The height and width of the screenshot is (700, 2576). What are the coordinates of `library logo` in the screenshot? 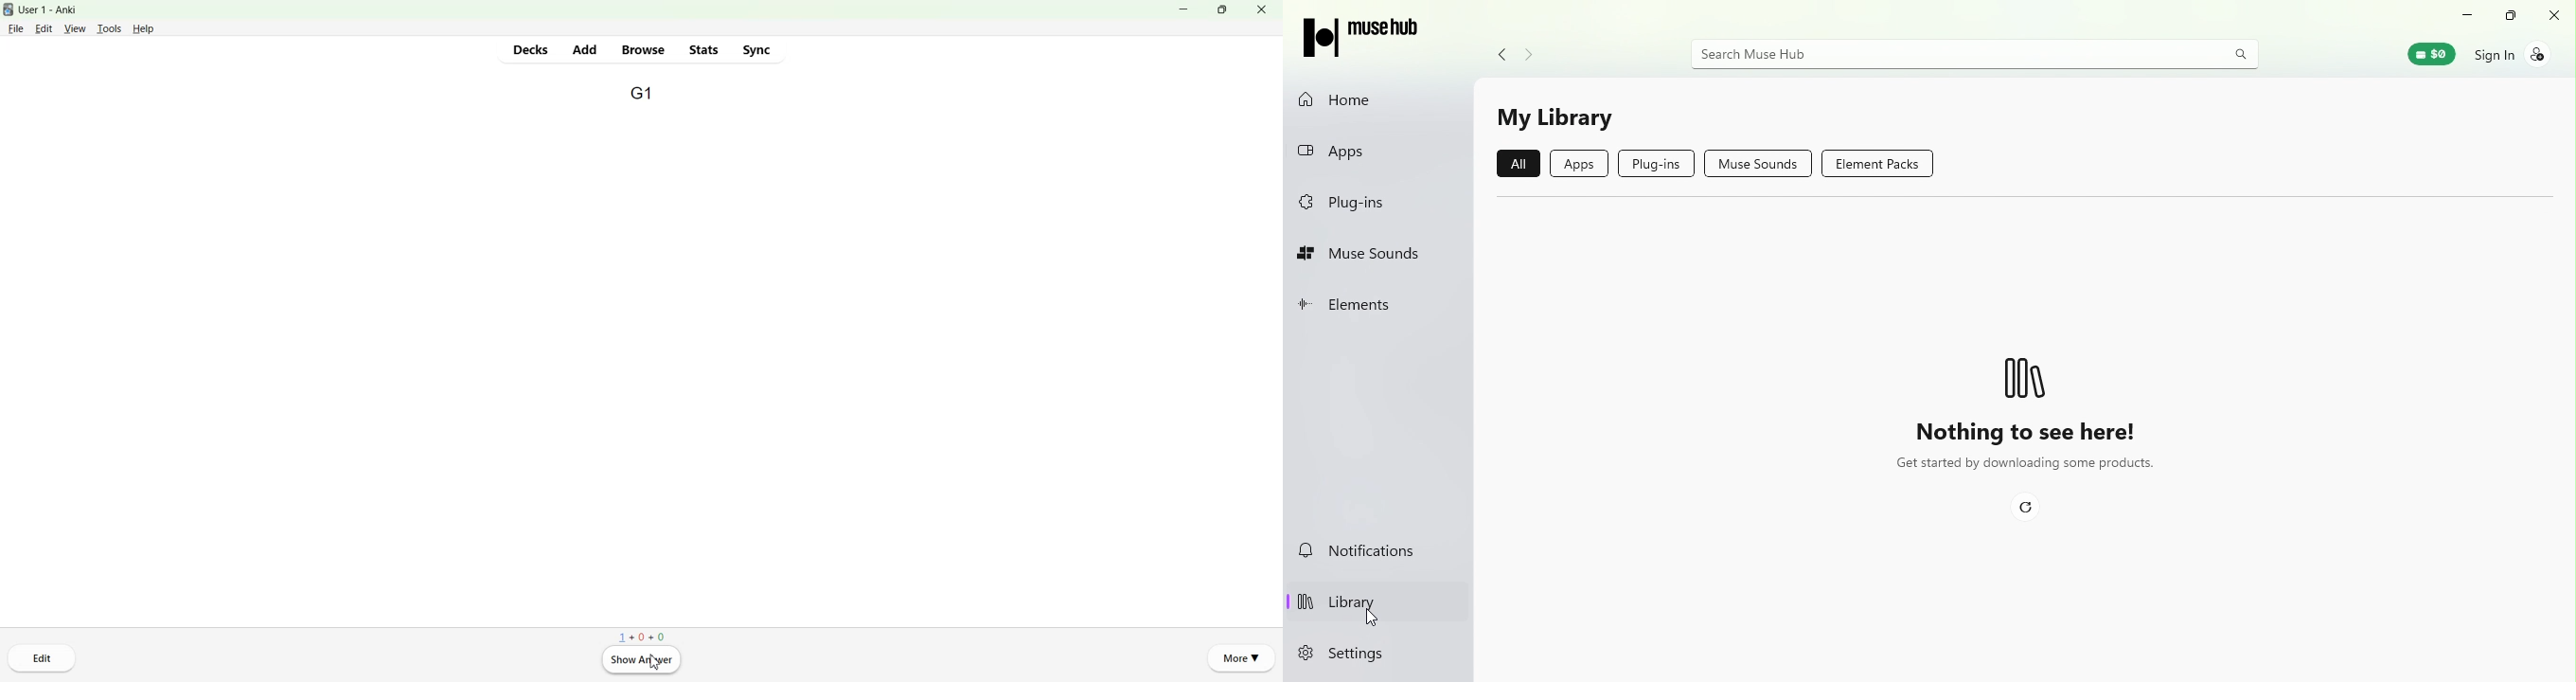 It's located at (2023, 373).